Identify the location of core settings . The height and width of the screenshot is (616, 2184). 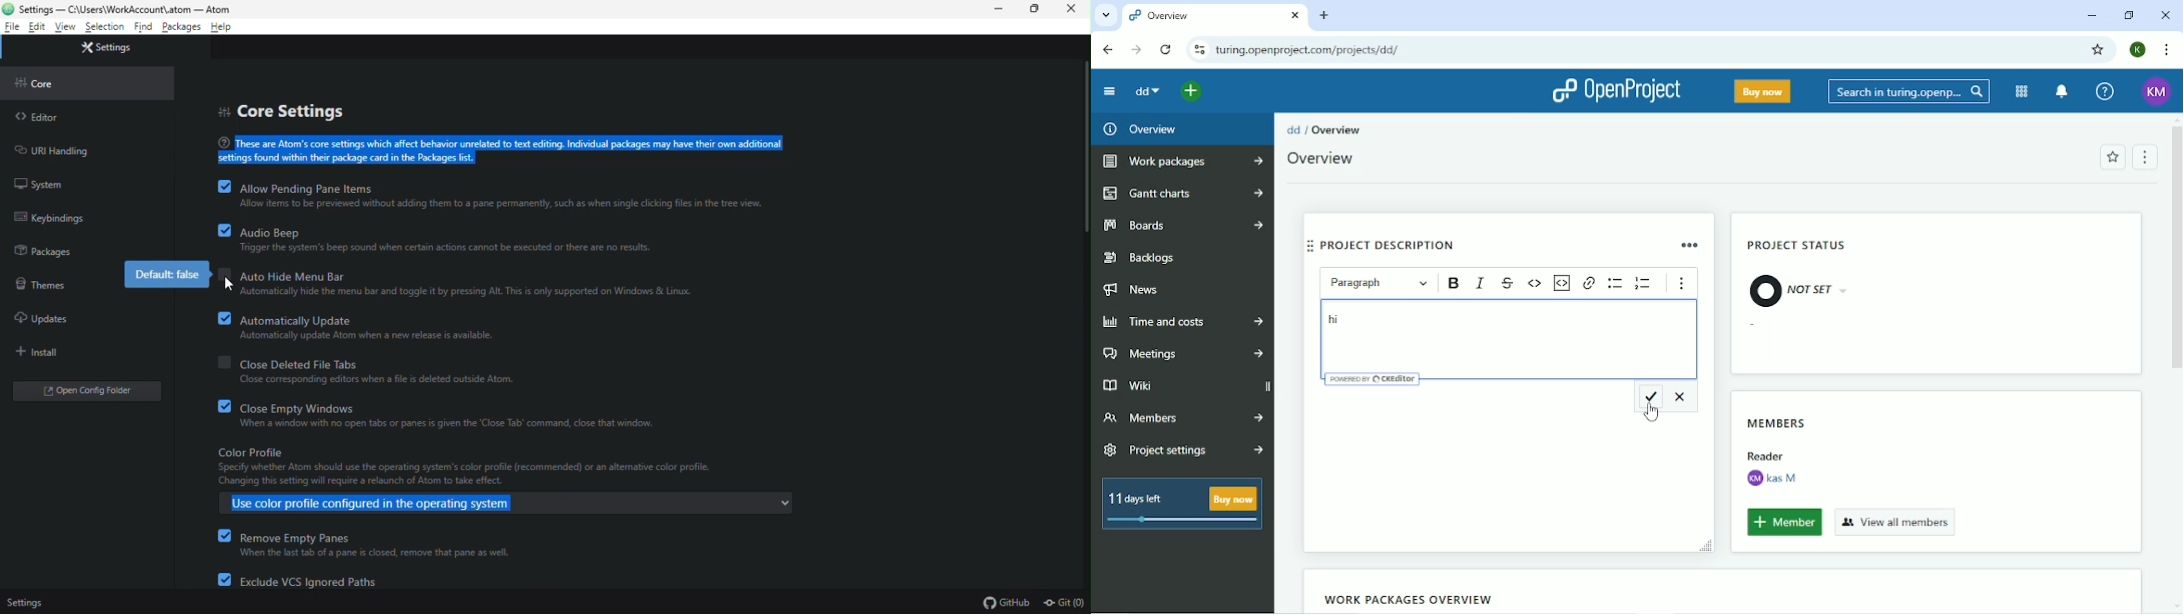
(287, 112).